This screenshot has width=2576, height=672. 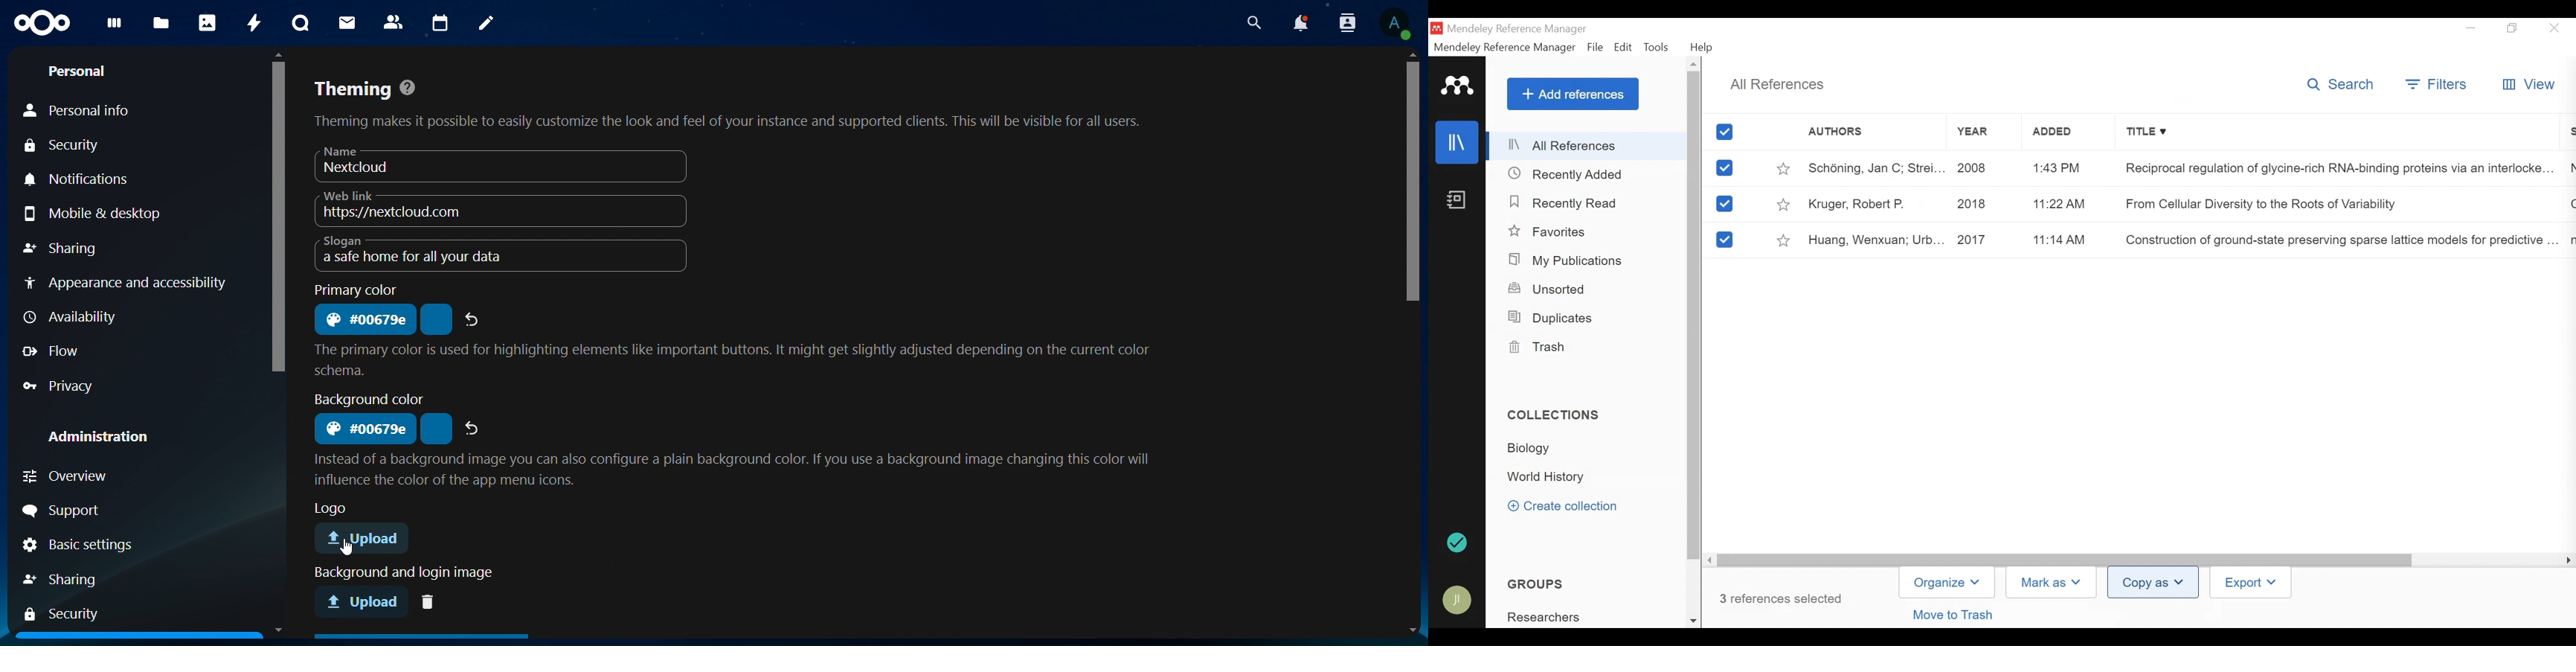 I want to click on Year, so click(x=1986, y=134).